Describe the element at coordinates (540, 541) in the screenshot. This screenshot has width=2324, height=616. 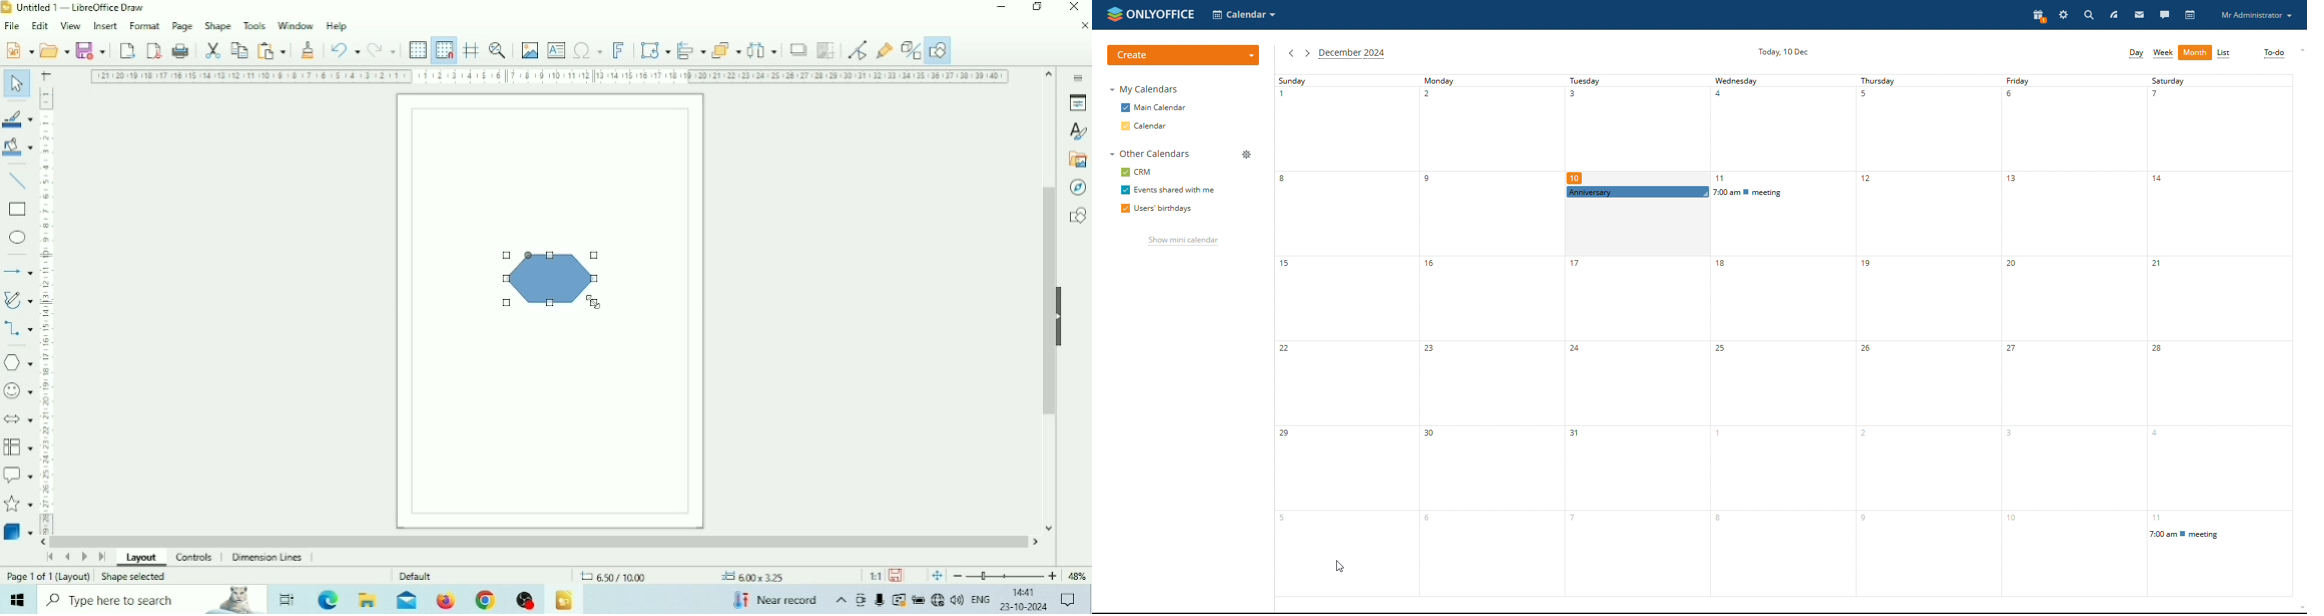
I see `Horizontal scrollbar` at that location.